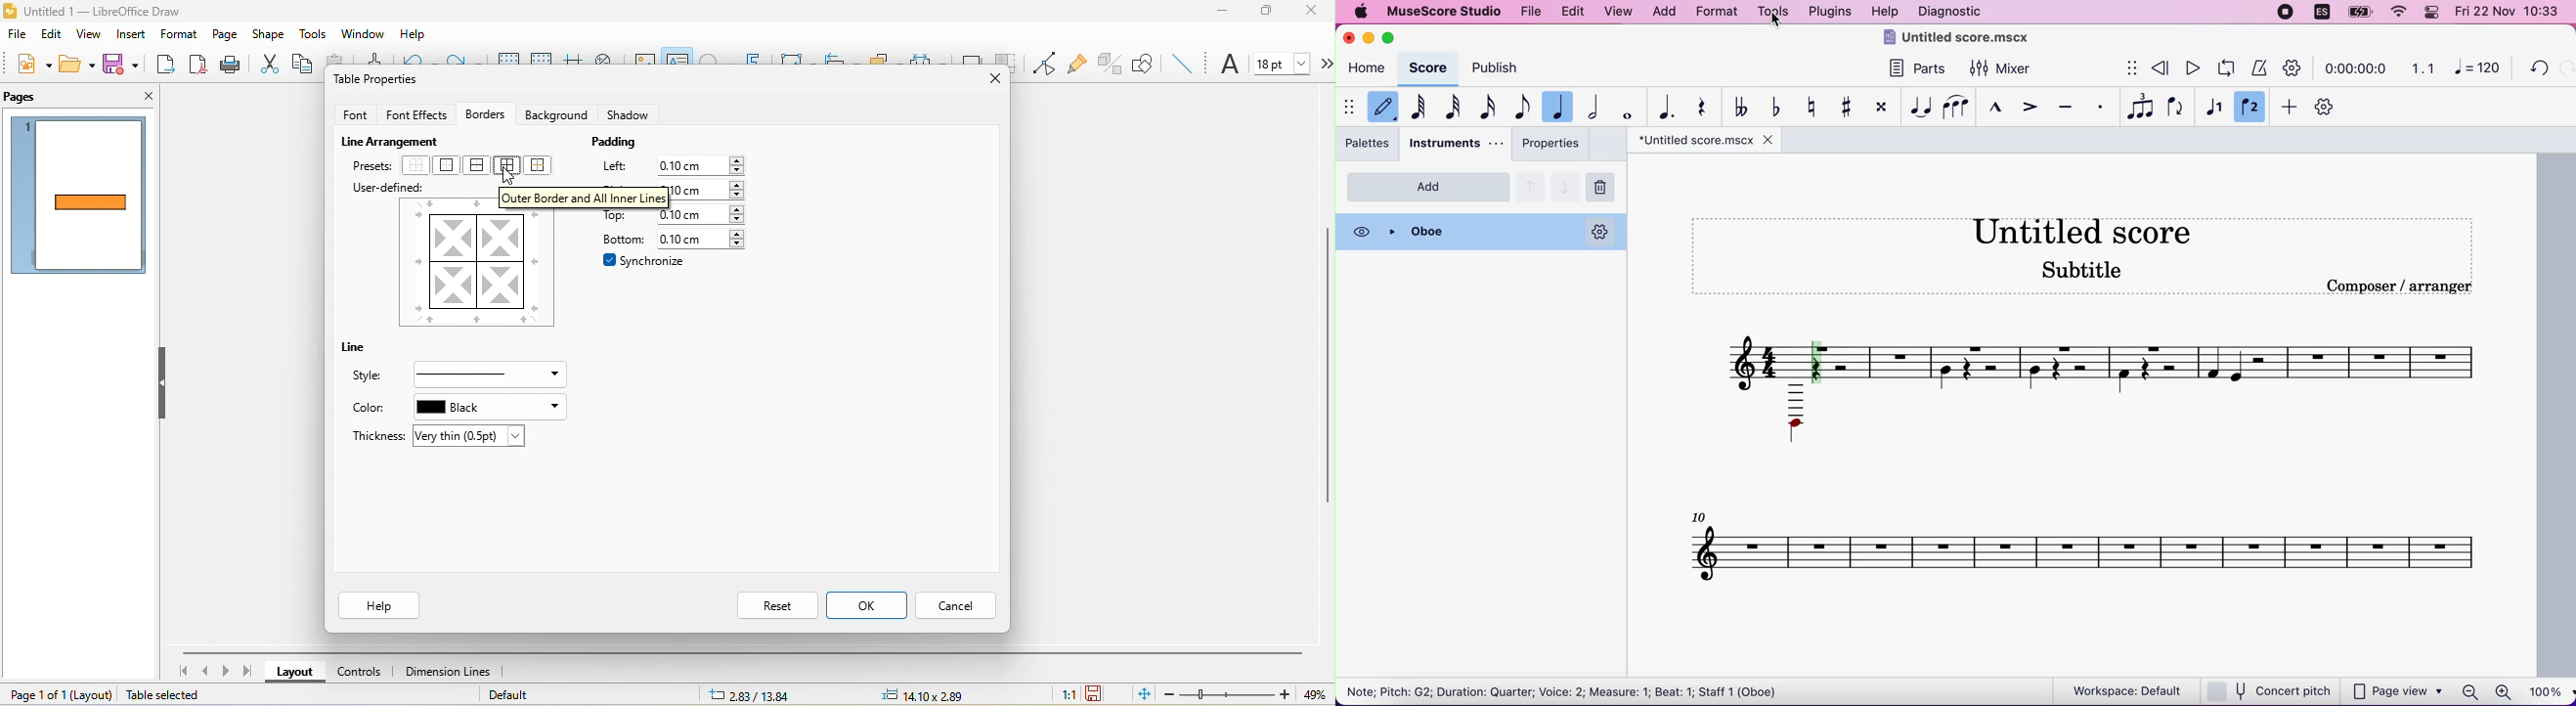 This screenshot has height=728, width=2576. I want to click on font, so click(354, 112).